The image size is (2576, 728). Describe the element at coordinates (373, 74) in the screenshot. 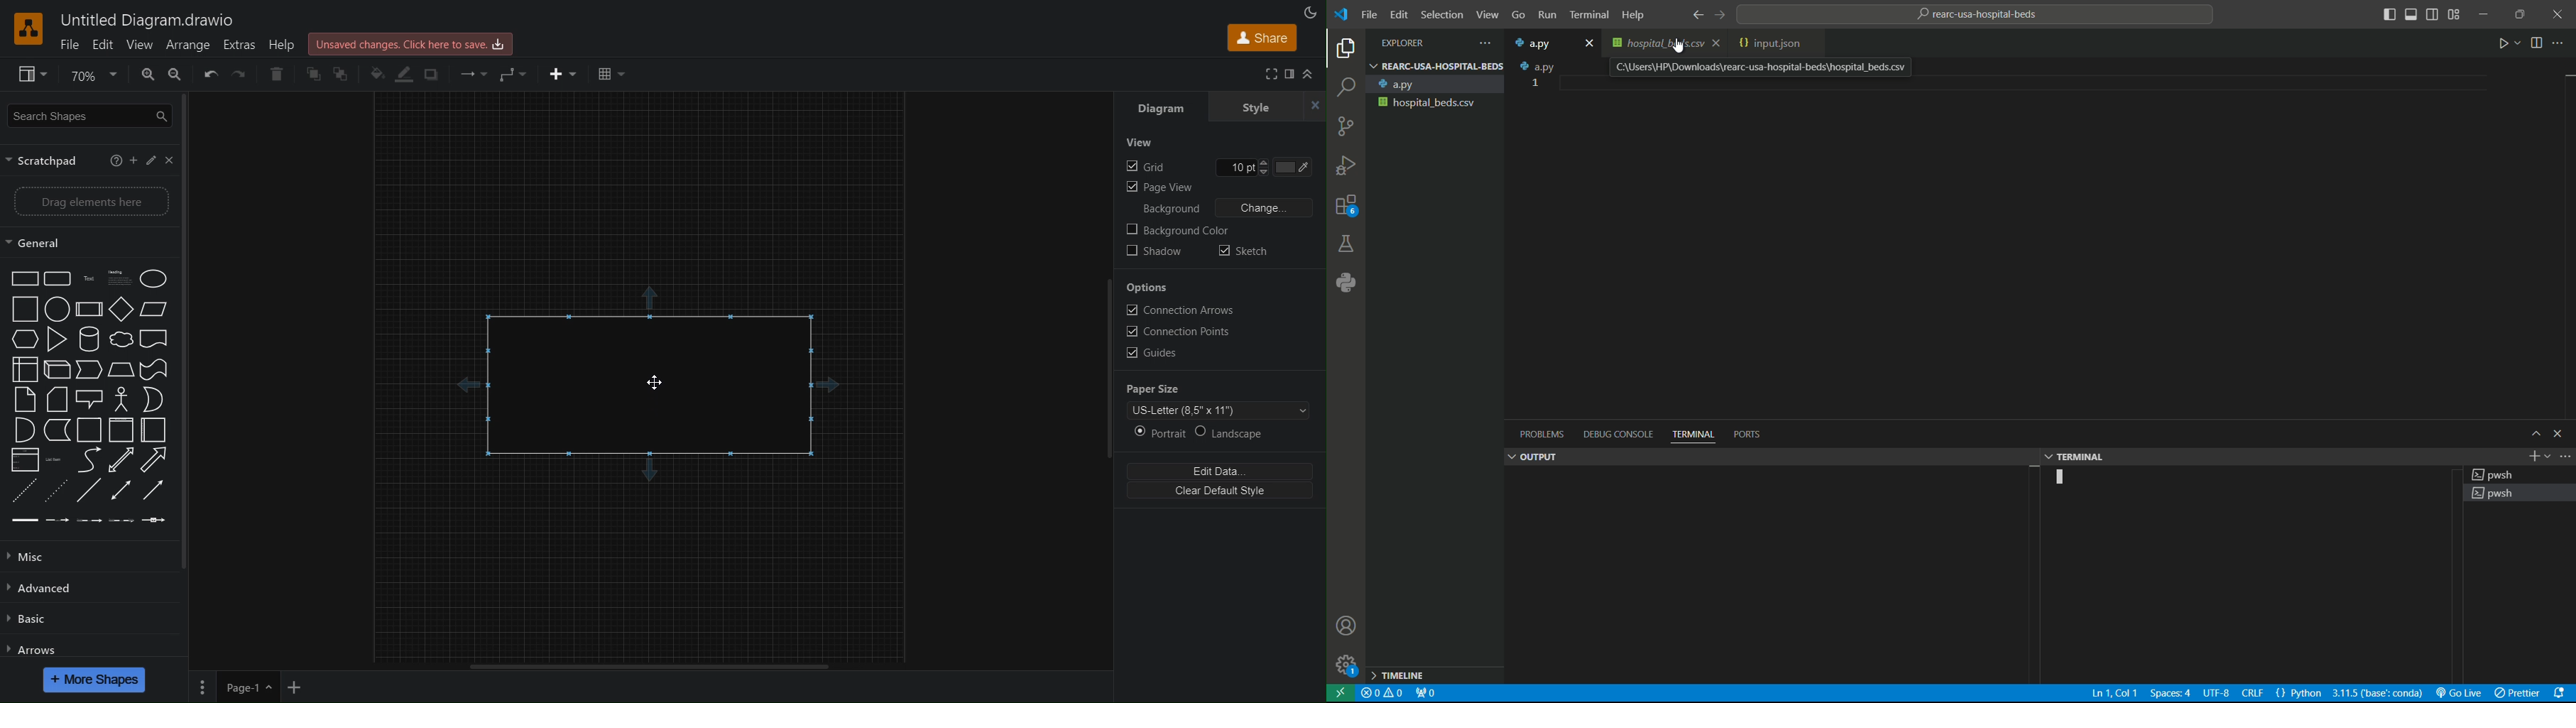

I see `Fill Color` at that location.